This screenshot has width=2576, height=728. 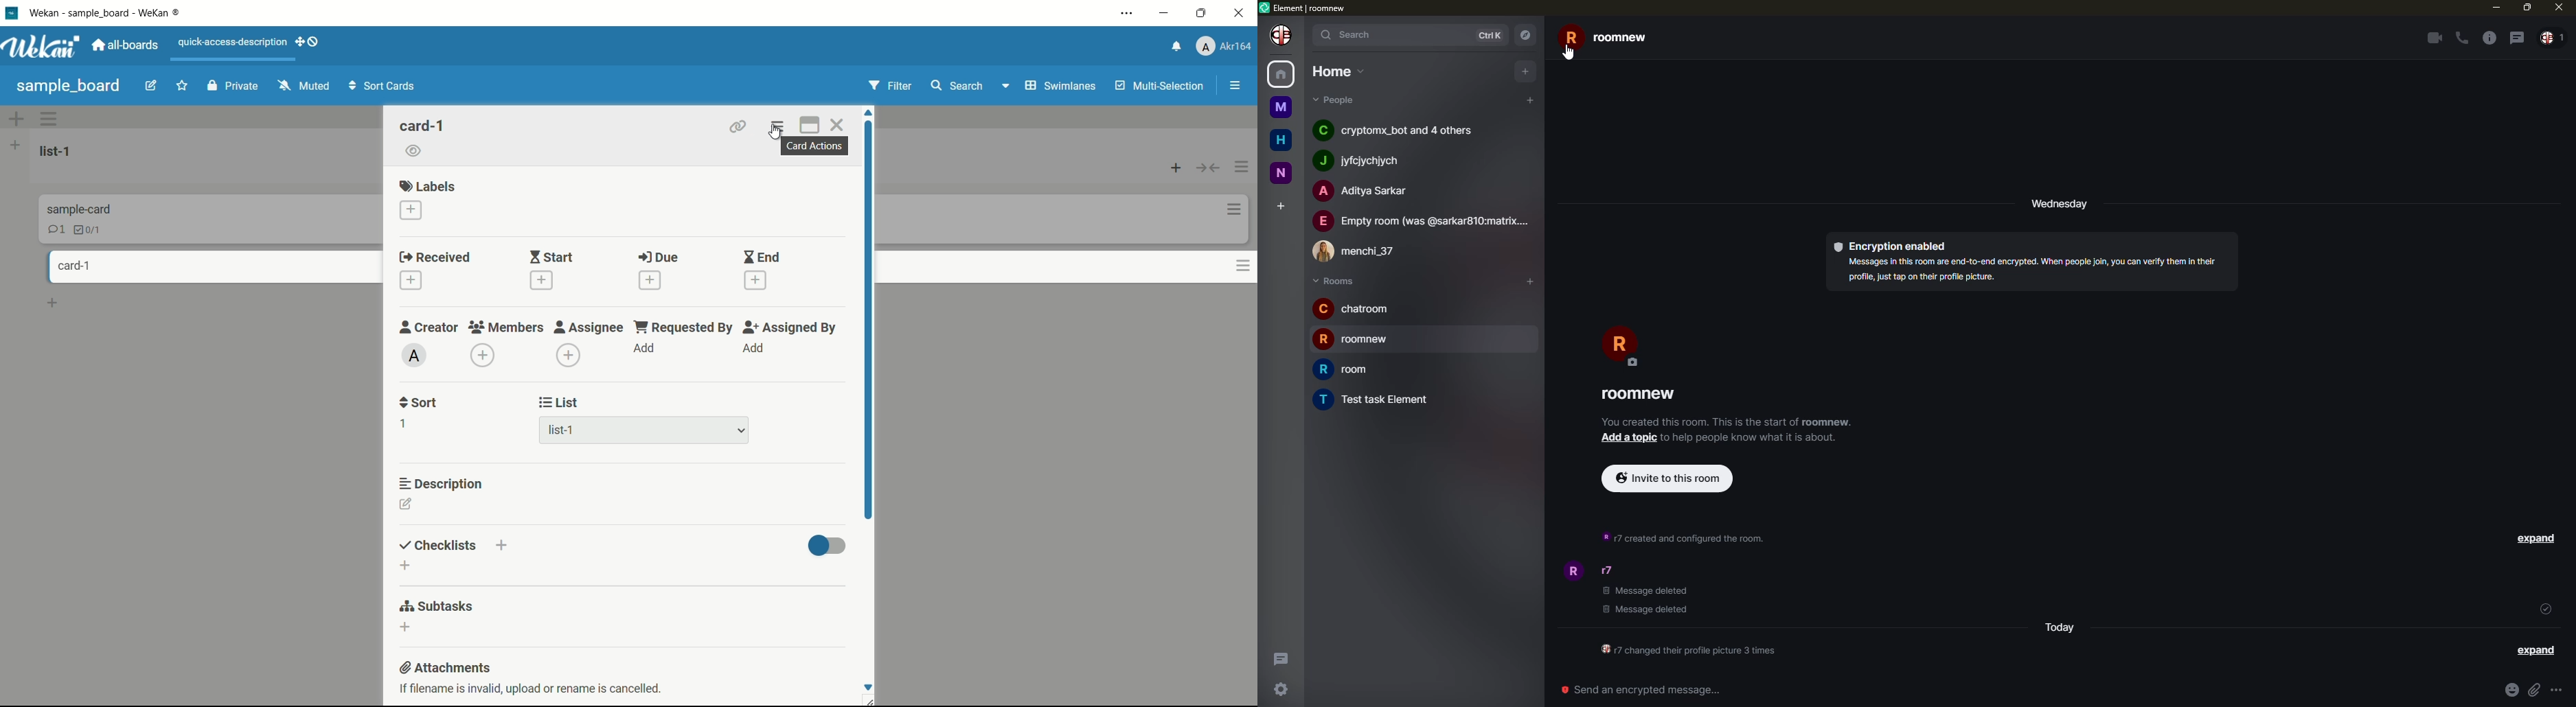 What do you see at coordinates (1280, 106) in the screenshot?
I see `space` at bounding box center [1280, 106].